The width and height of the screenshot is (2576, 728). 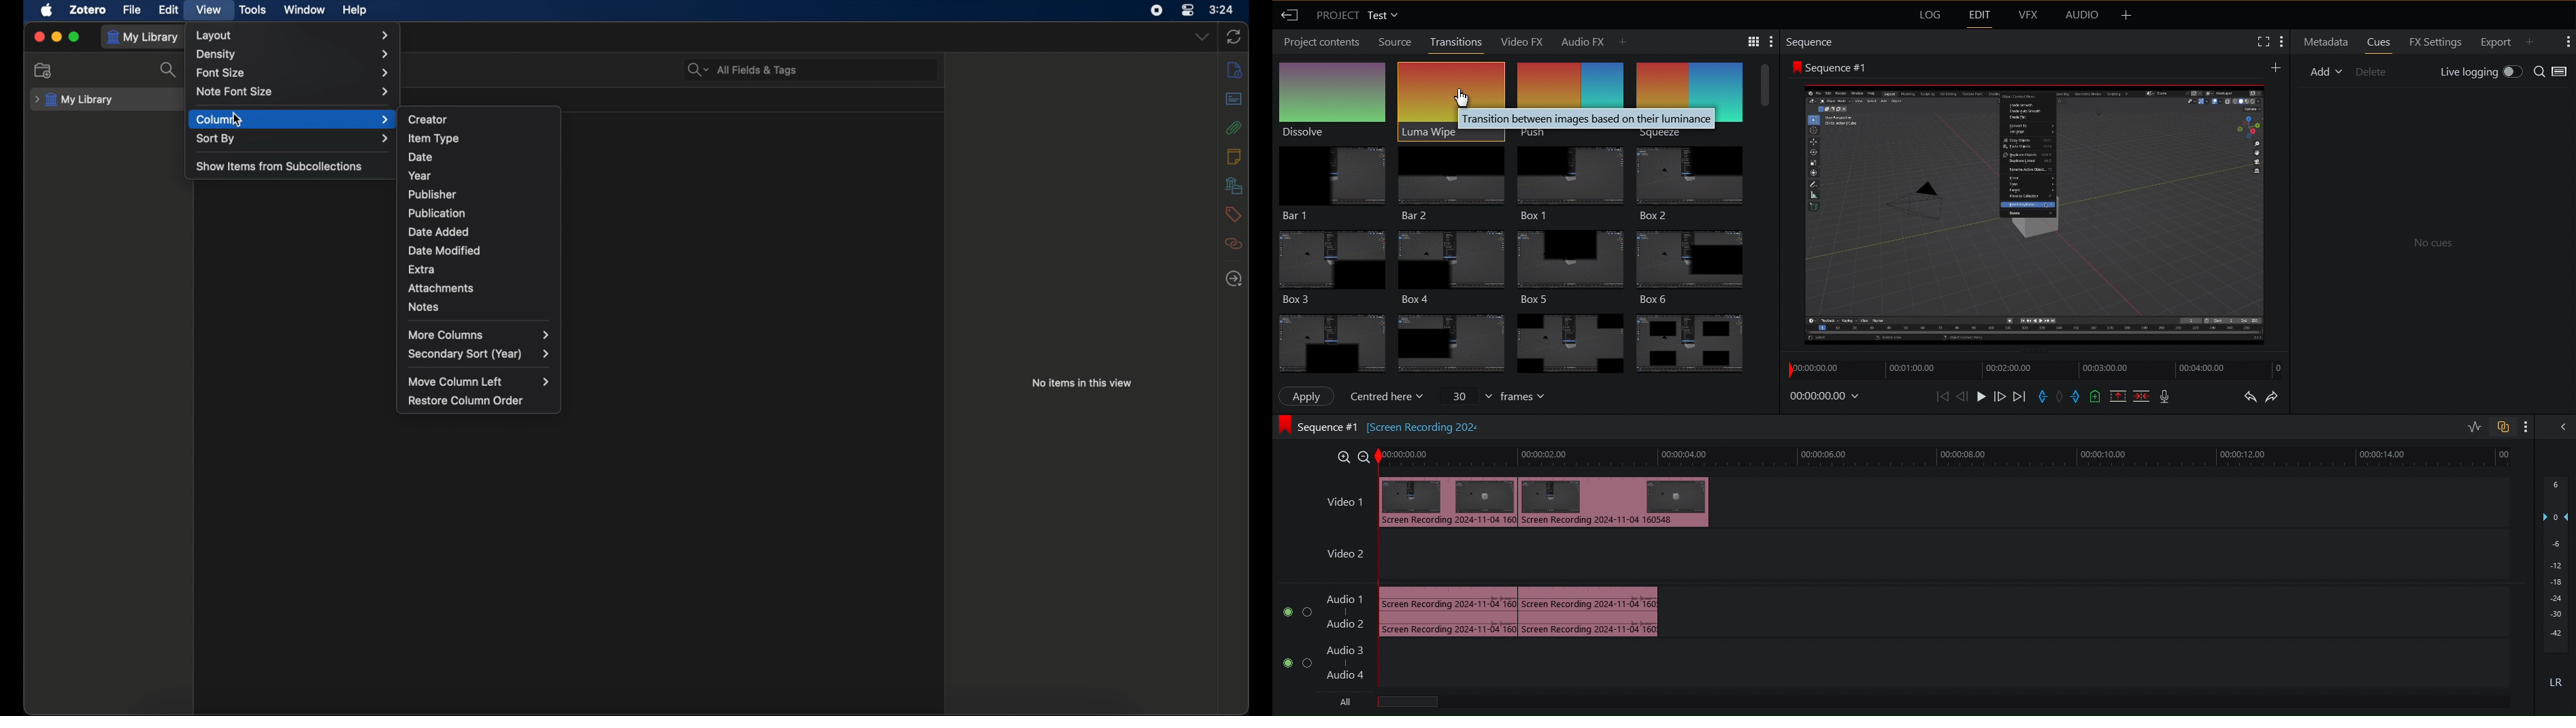 I want to click on notes, so click(x=425, y=306).